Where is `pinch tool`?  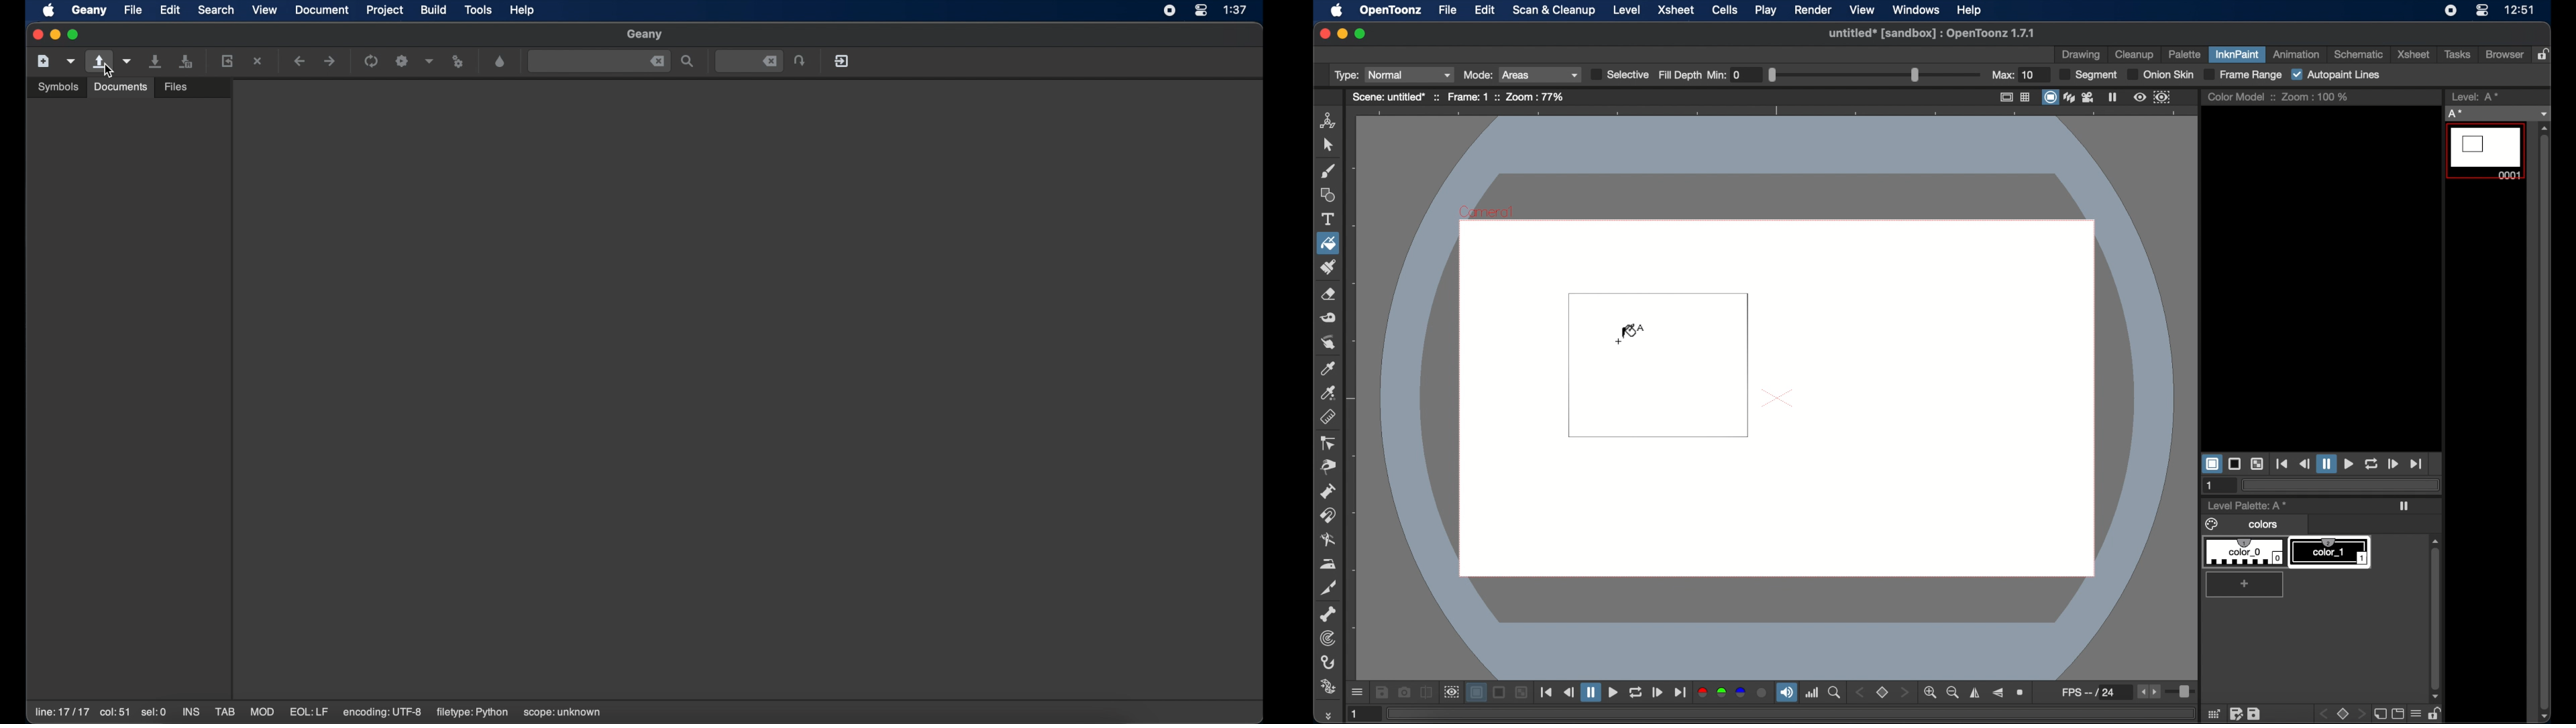 pinch tool is located at coordinates (1328, 467).